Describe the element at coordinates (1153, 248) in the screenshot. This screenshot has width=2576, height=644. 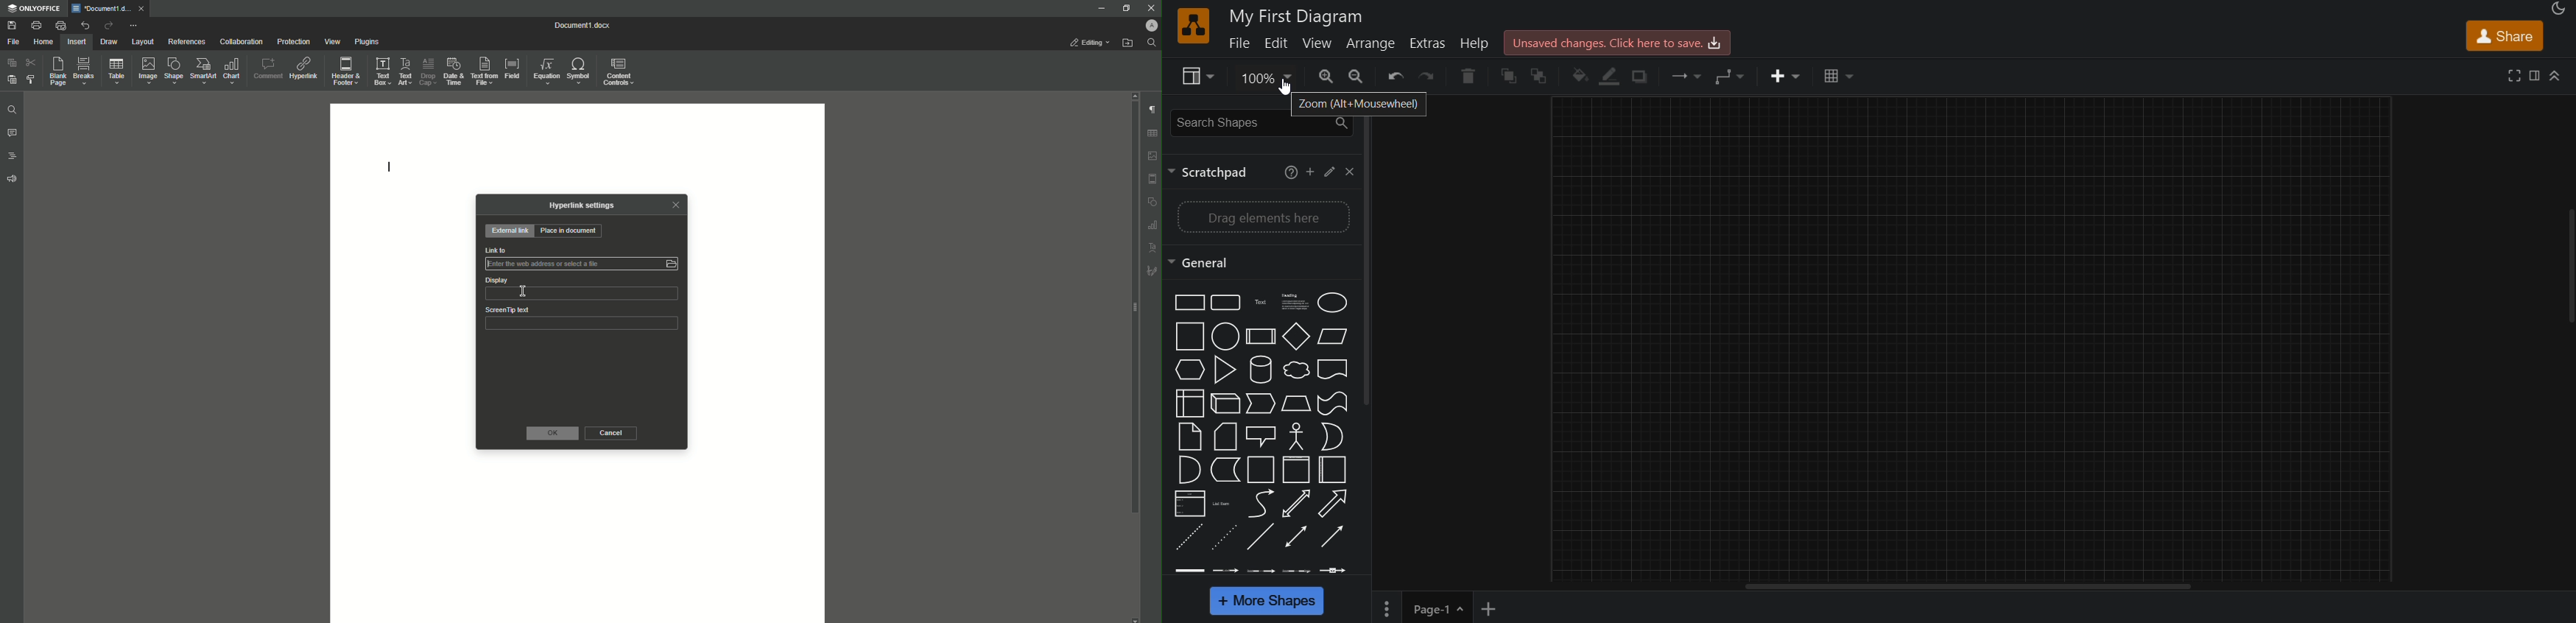
I see `Text Art settings` at that location.